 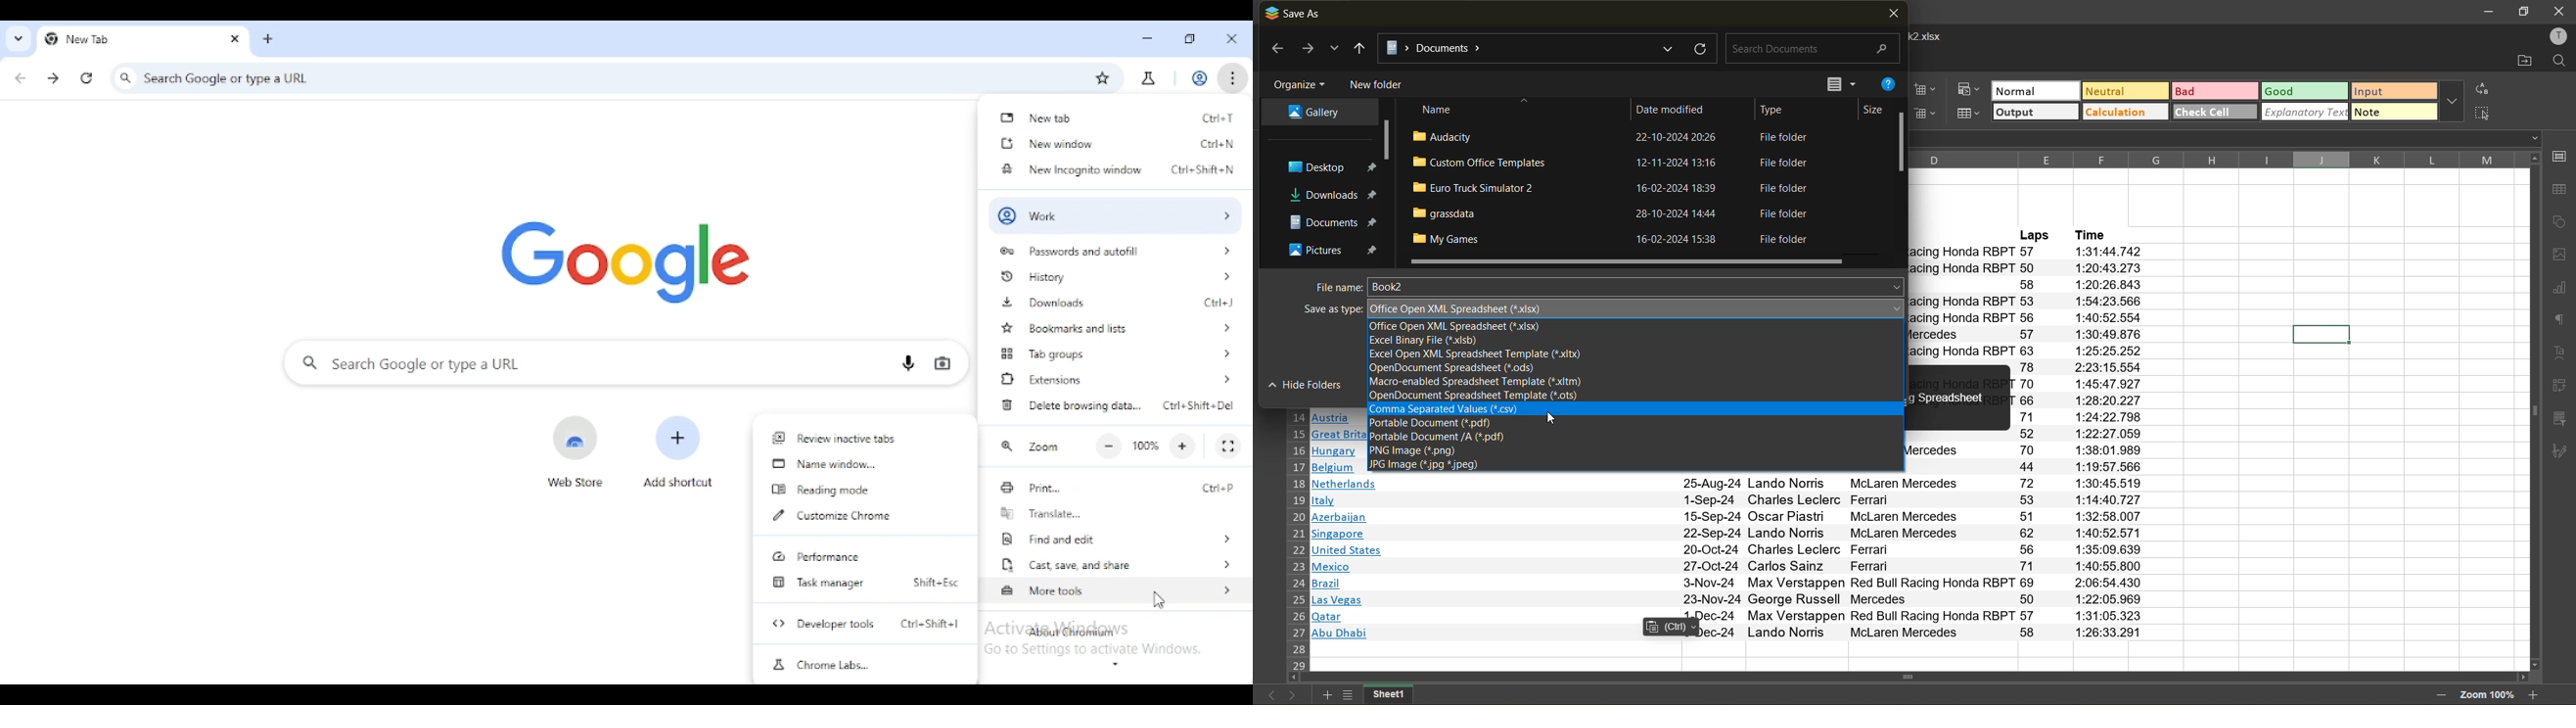 What do you see at coordinates (1148, 39) in the screenshot?
I see `minimize` at bounding box center [1148, 39].